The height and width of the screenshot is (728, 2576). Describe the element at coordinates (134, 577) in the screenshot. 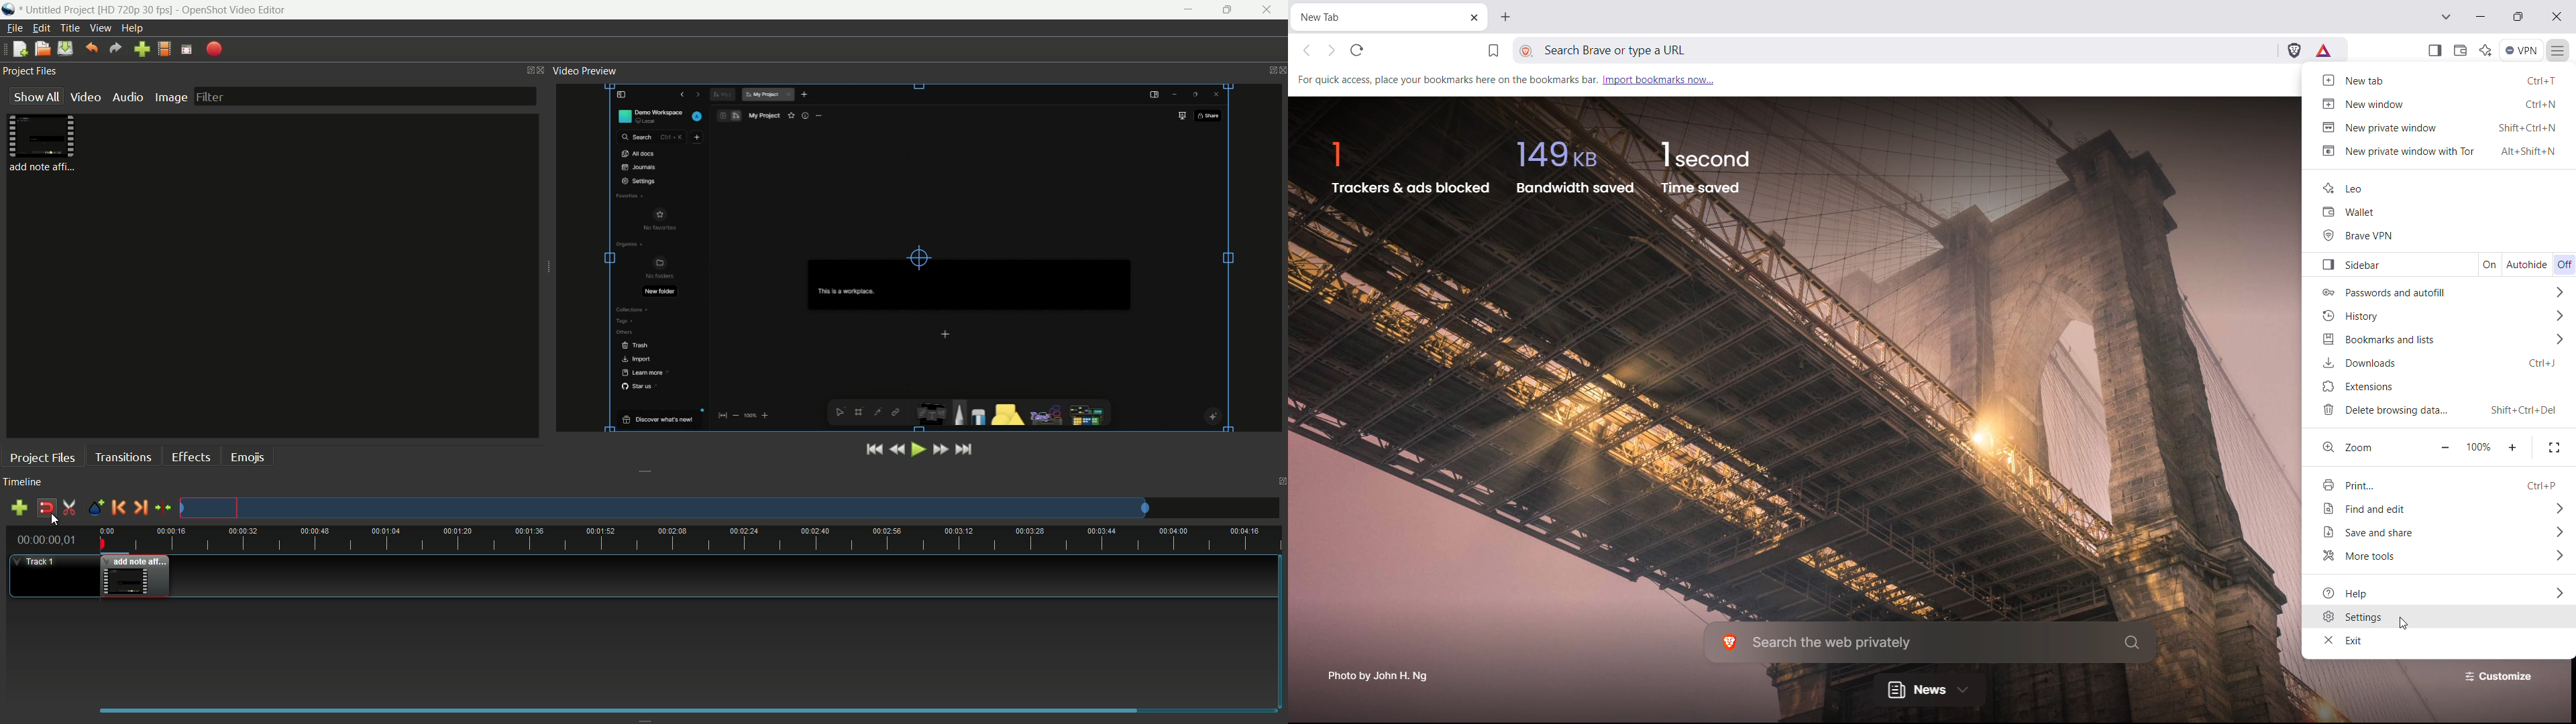

I see `video in timeline` at that location.